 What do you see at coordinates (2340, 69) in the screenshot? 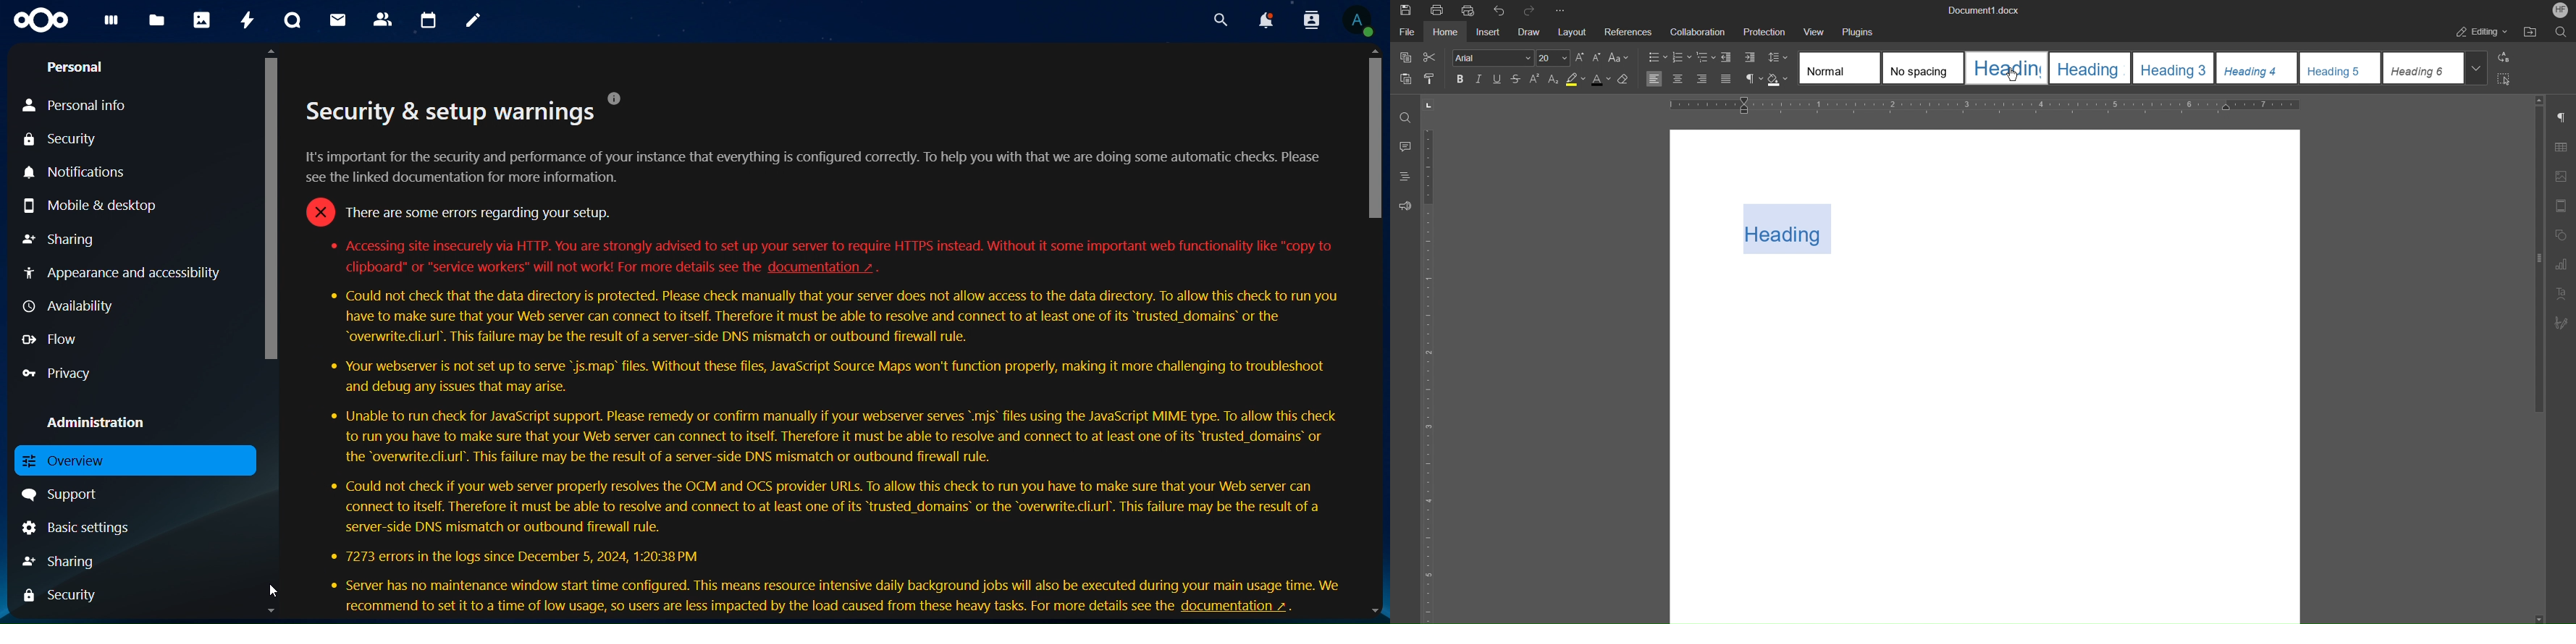
I see `Heading 5` at bounding box center [2340, 69].